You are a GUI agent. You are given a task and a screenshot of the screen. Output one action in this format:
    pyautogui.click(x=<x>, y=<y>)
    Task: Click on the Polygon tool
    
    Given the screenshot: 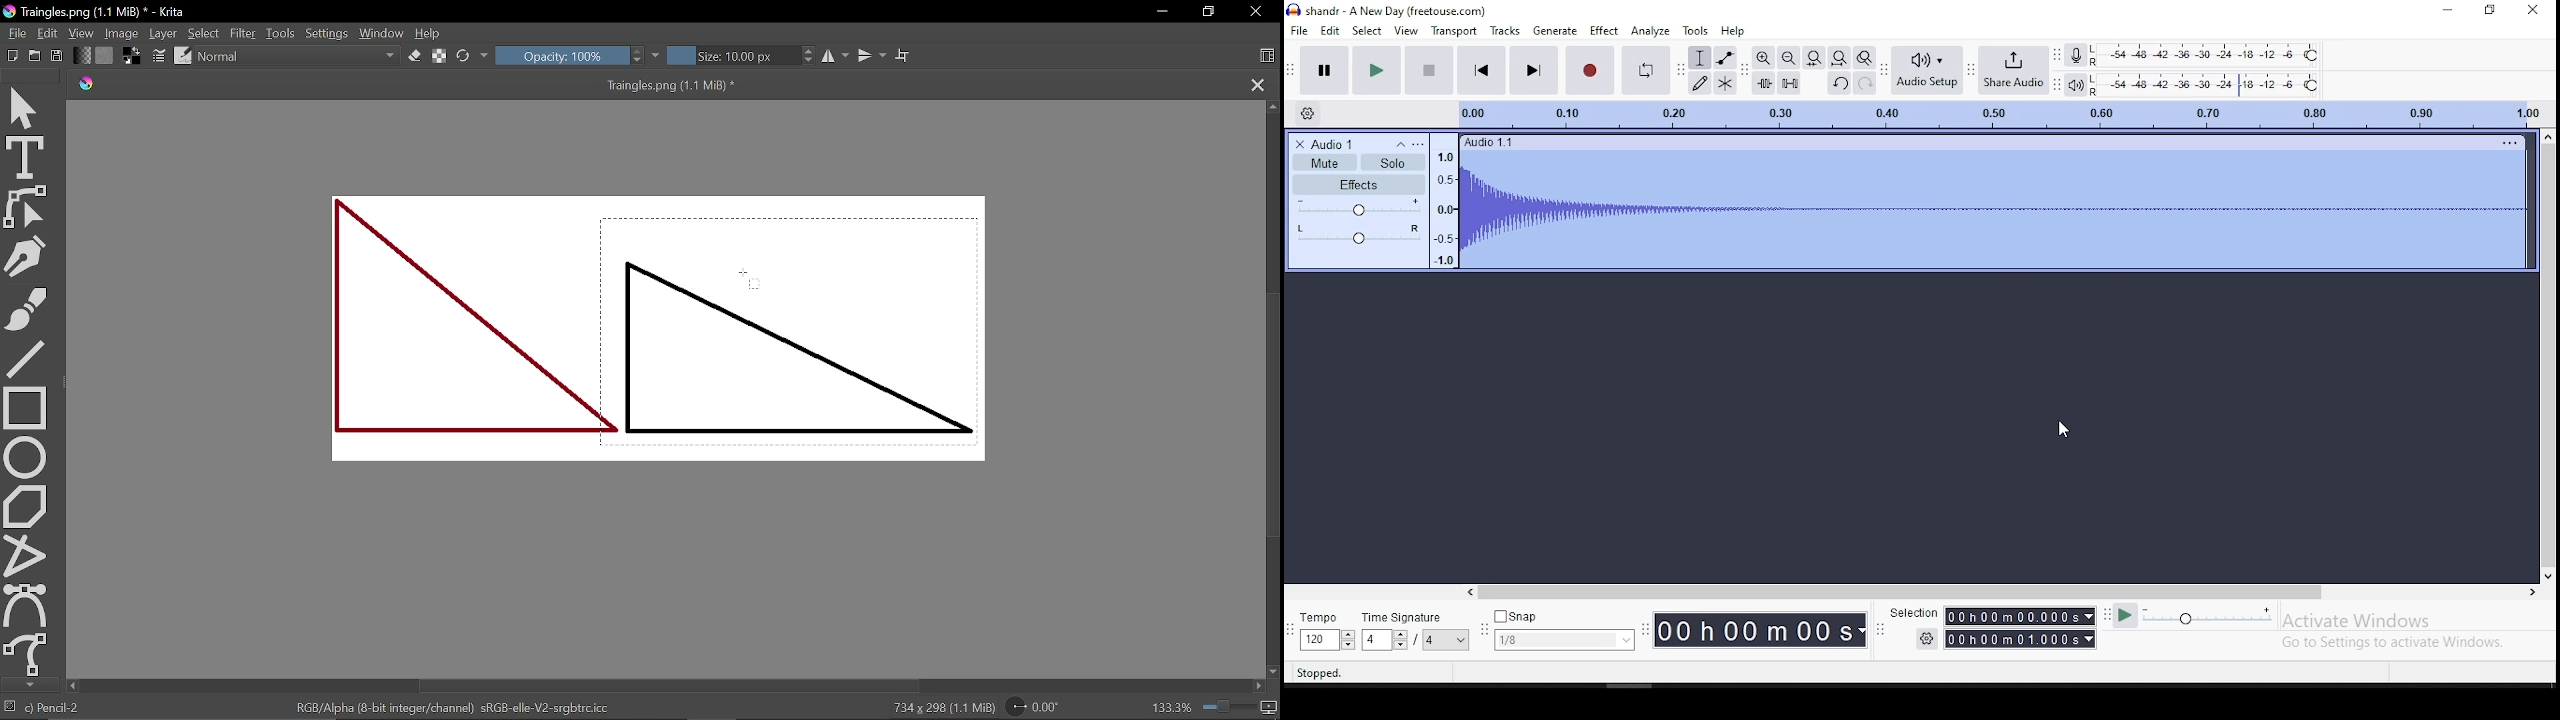 What is the action you would take?
    pyautogui.click(x=28, y=505)
    